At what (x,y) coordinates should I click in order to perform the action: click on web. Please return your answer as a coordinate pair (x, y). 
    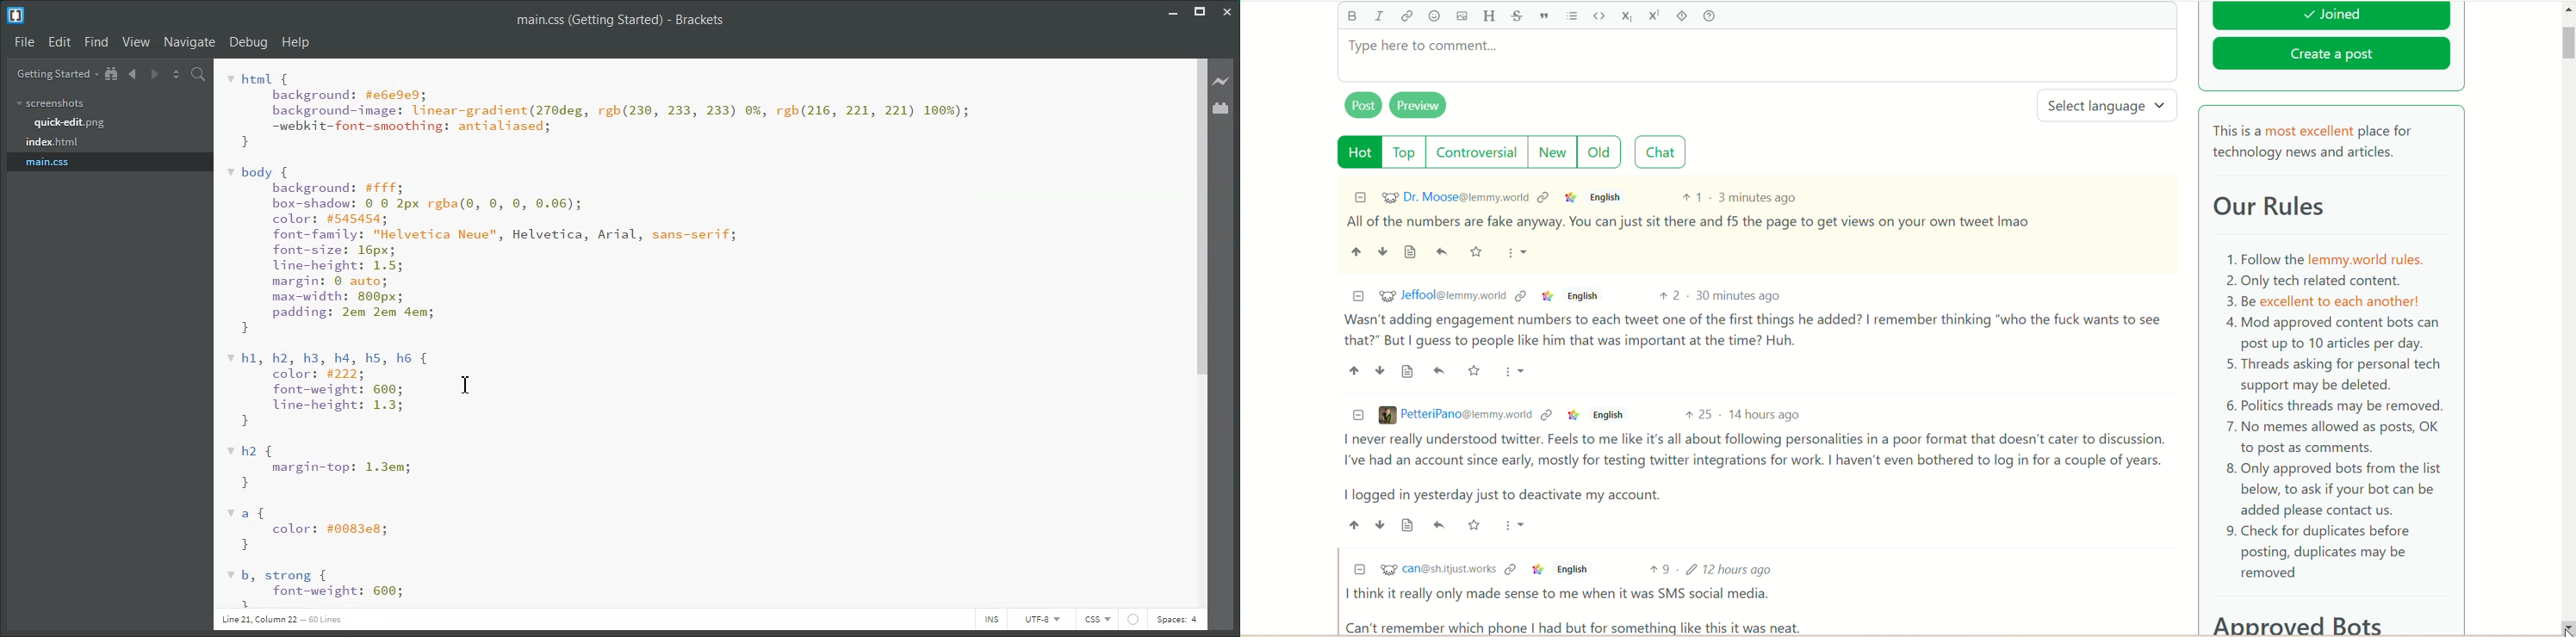
    Looking at the image, I should click on (1132, 622).